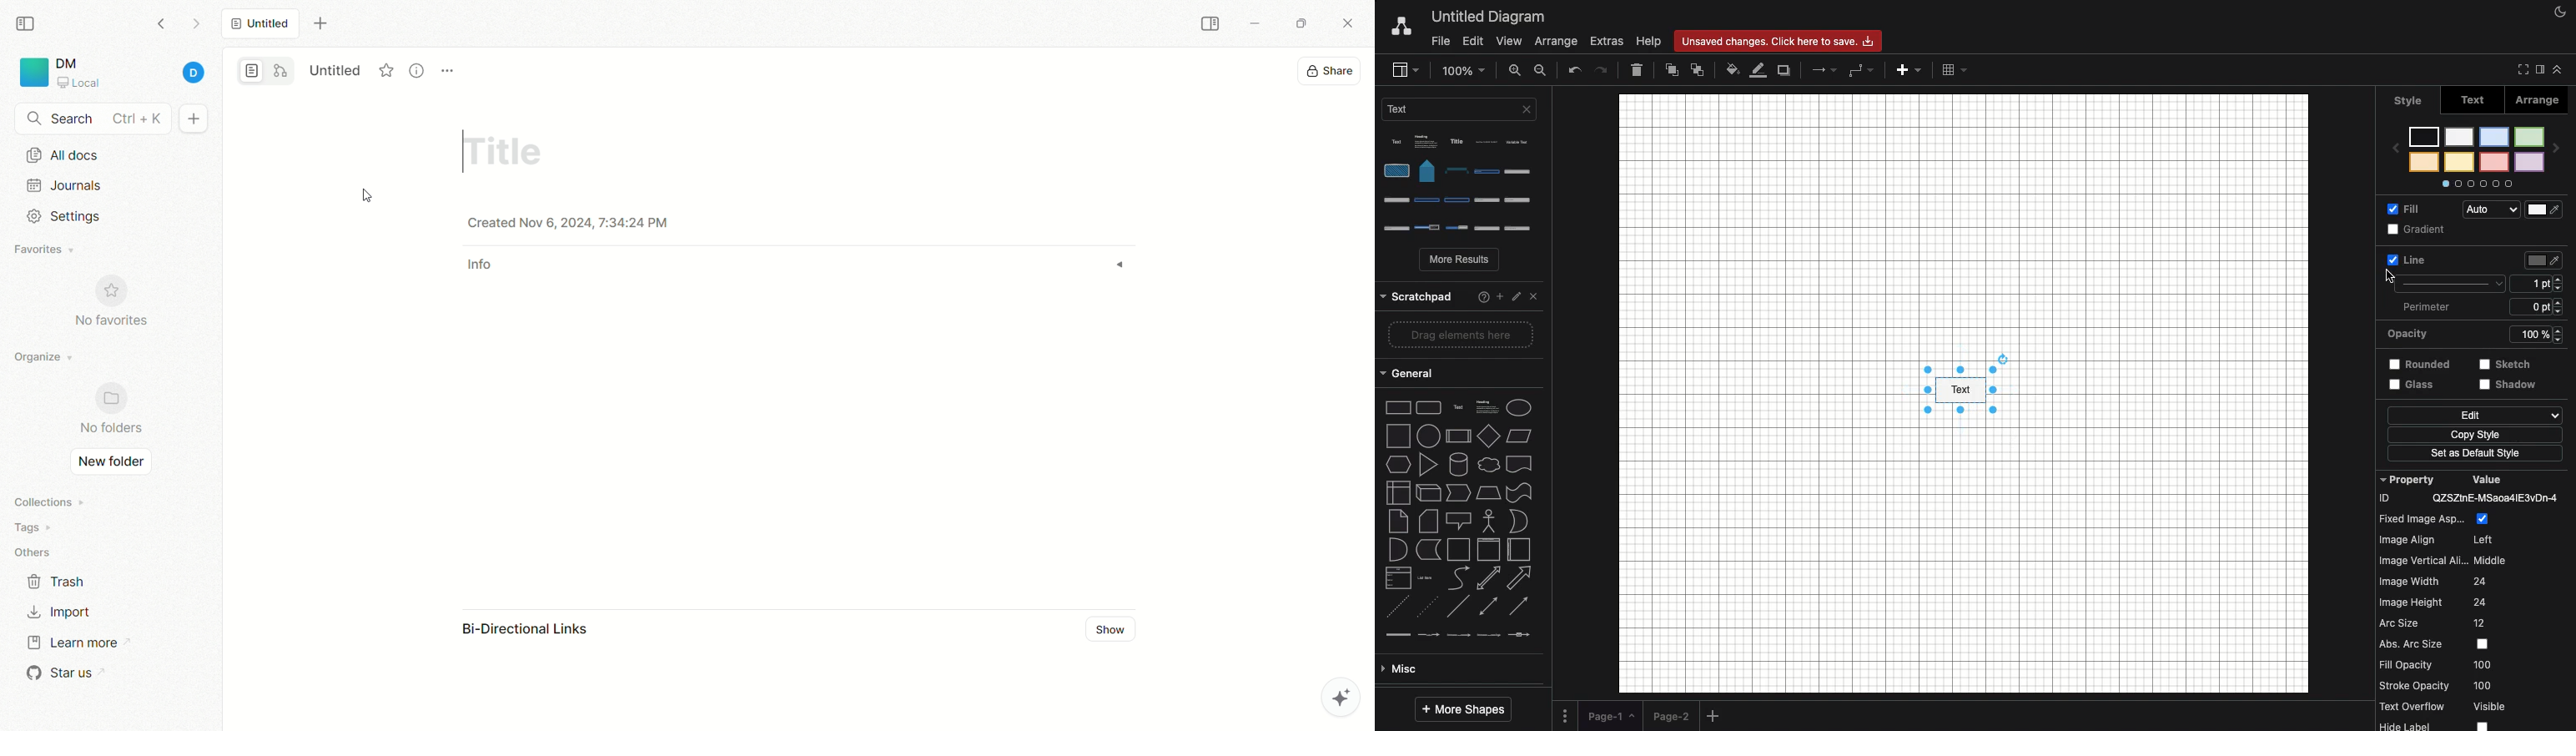  What do you see at coordinates (1464, 496) in the screenshot?
I see `line types` at bounding box center [1464, 496].